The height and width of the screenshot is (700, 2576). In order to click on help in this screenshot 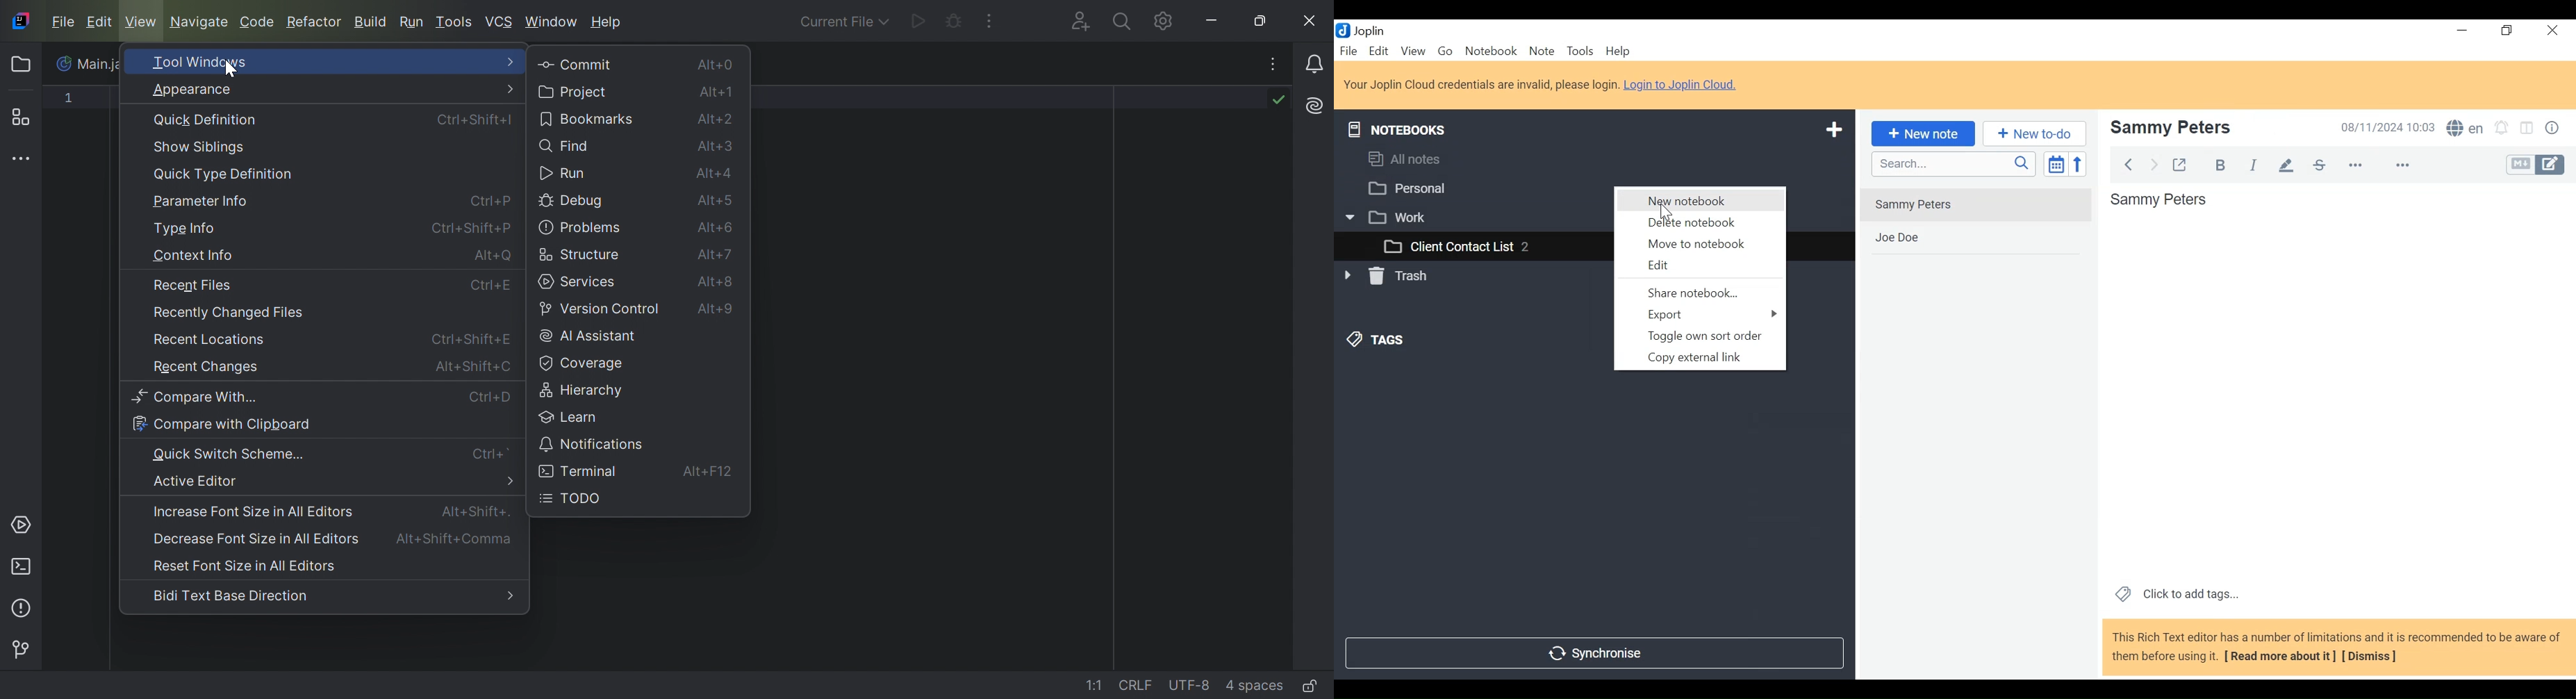, I will do `click(1626, 50)`.